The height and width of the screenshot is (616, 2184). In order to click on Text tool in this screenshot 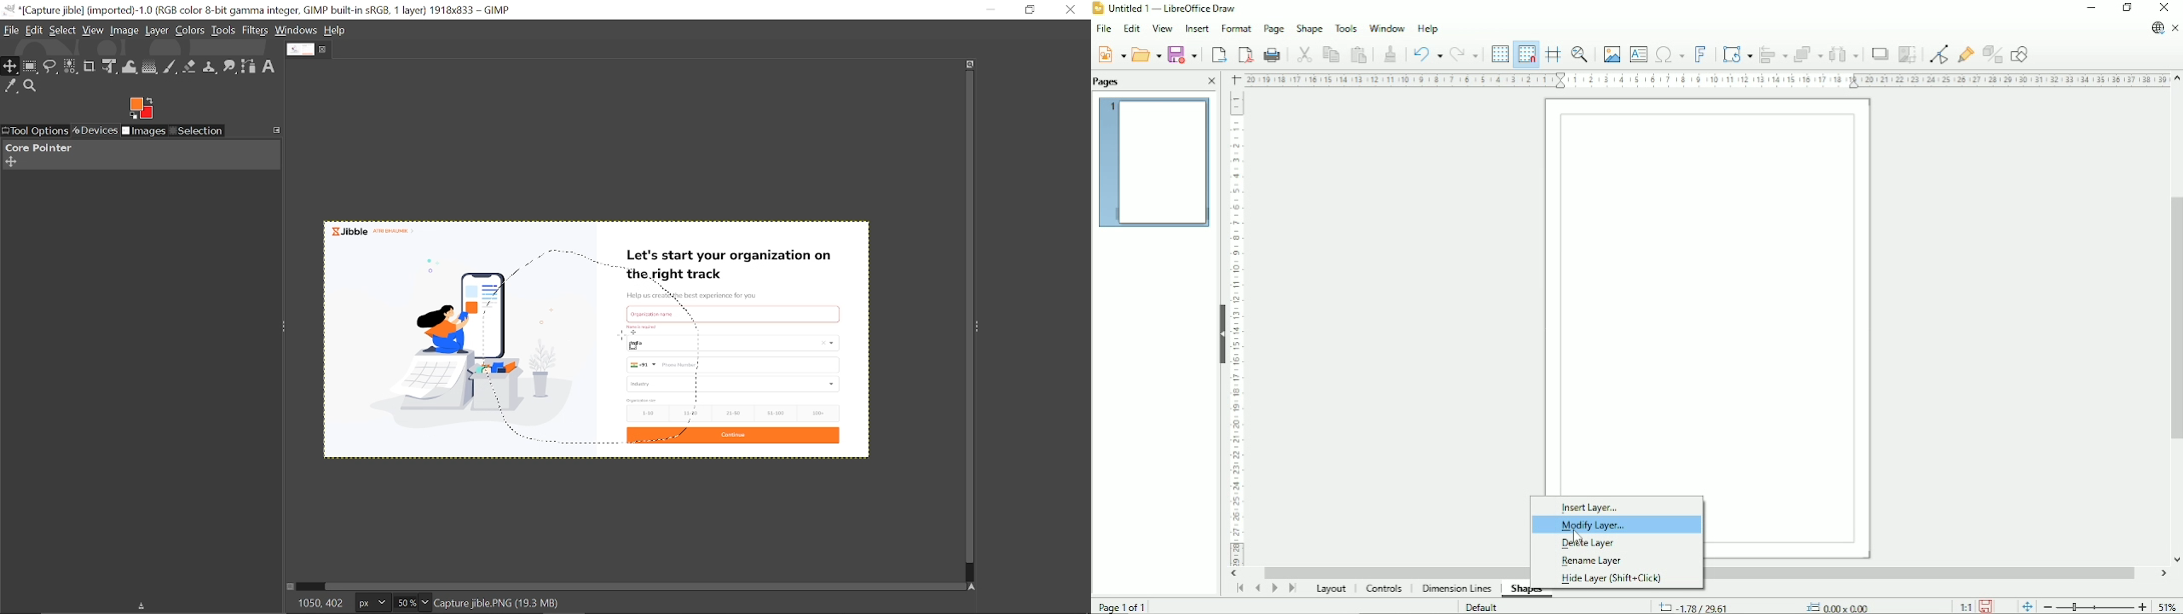, I will do `click(269, 67)`.